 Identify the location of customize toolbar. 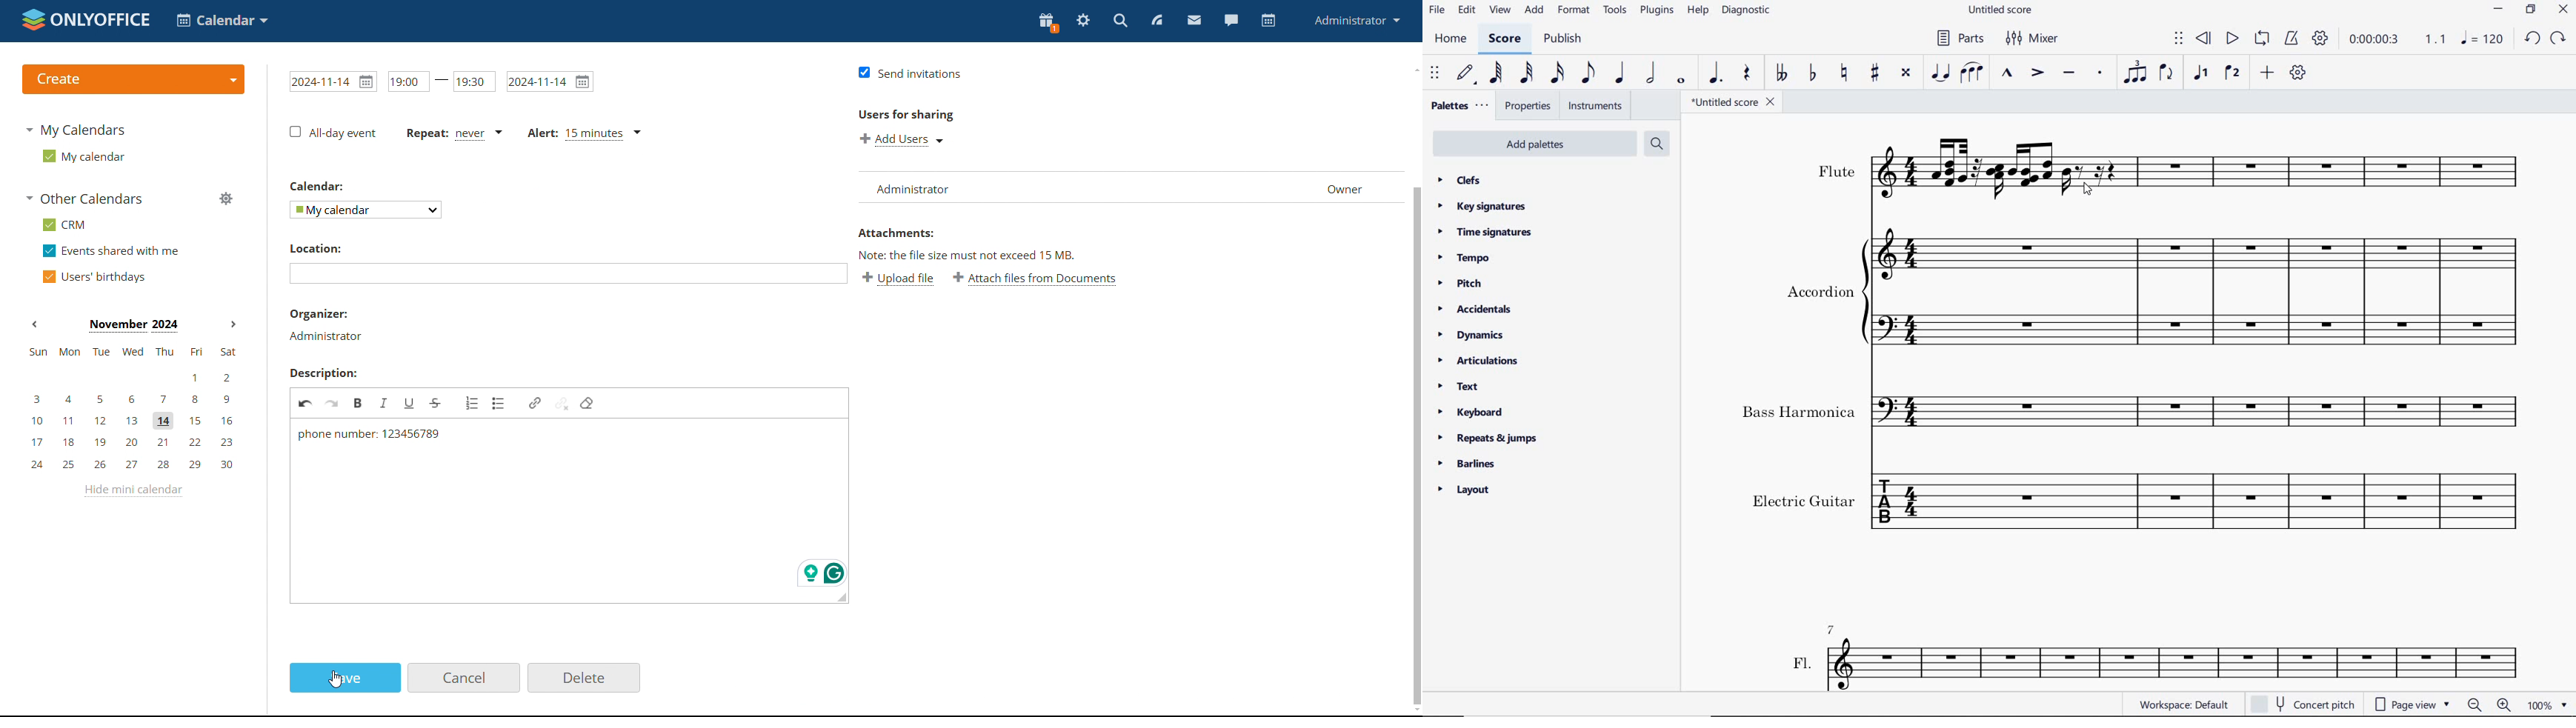
(2299, 72).